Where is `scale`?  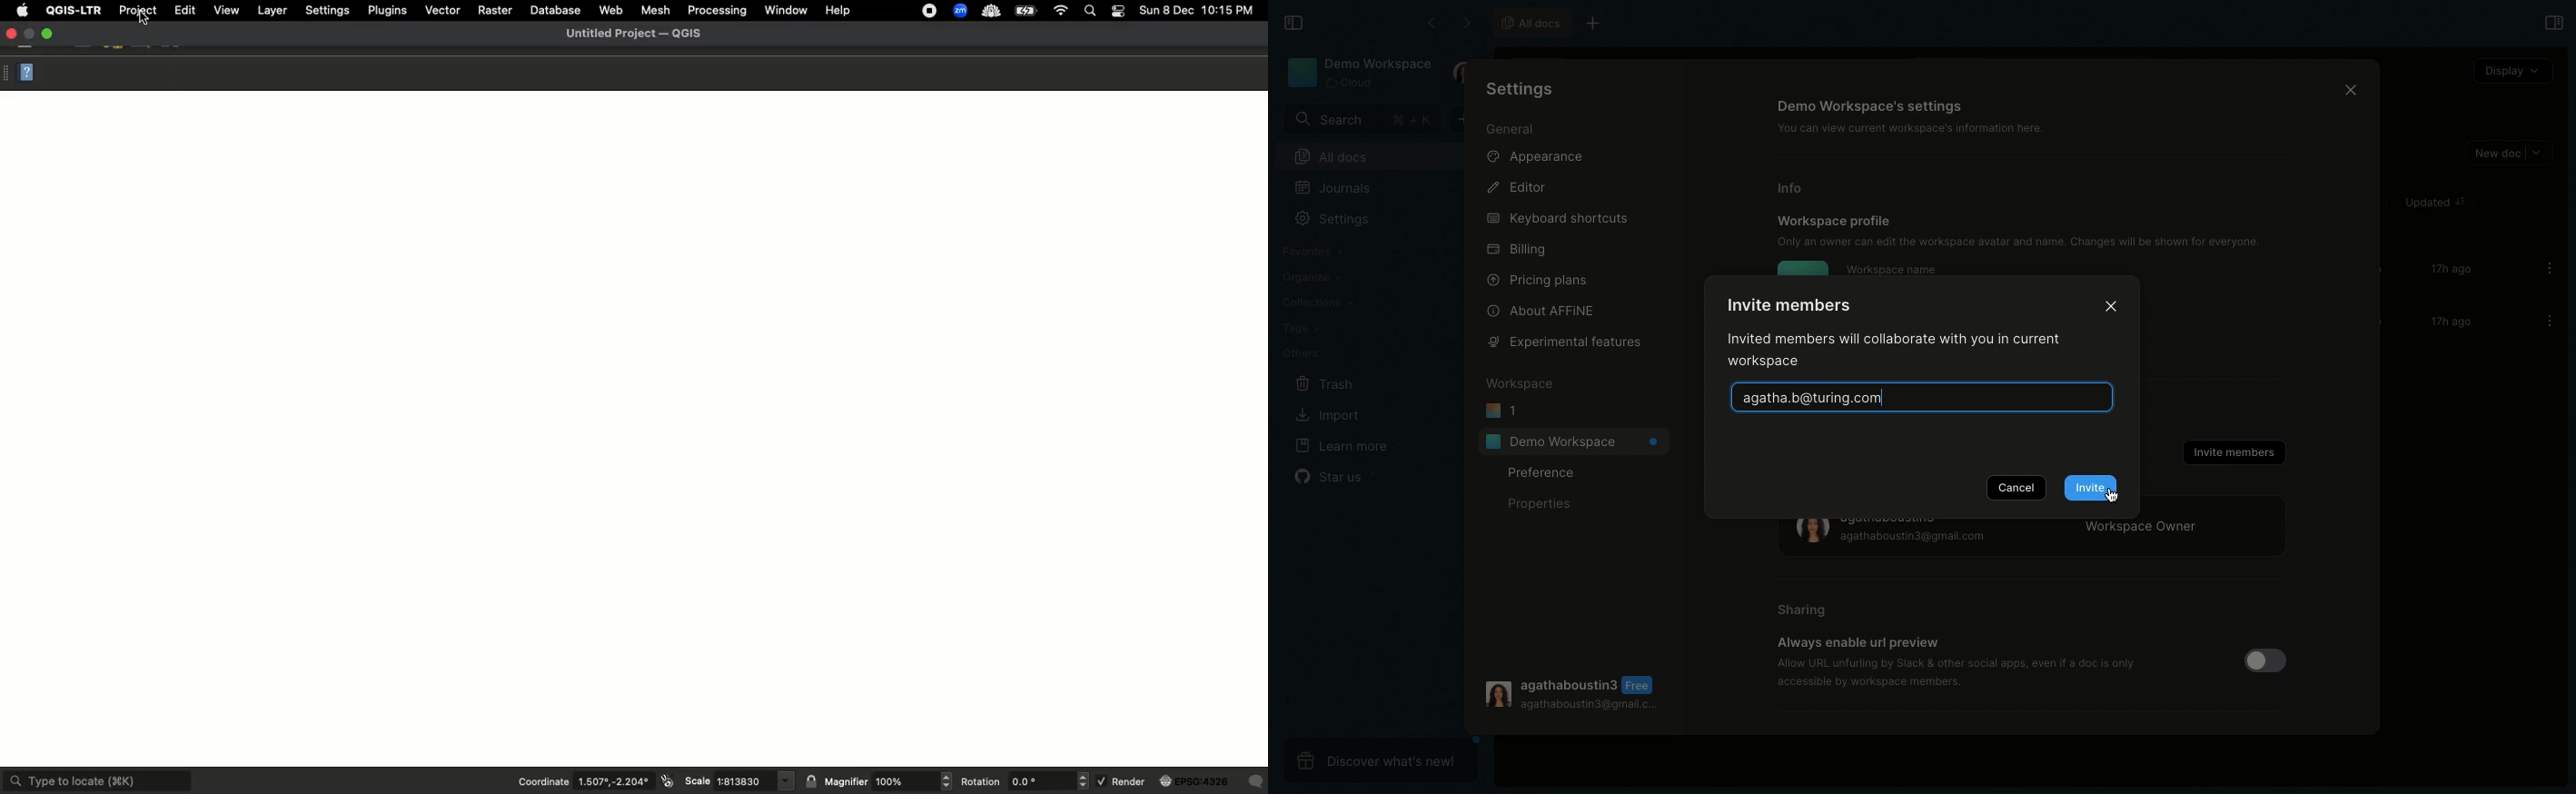
scale is located at coordinates (754, 781).